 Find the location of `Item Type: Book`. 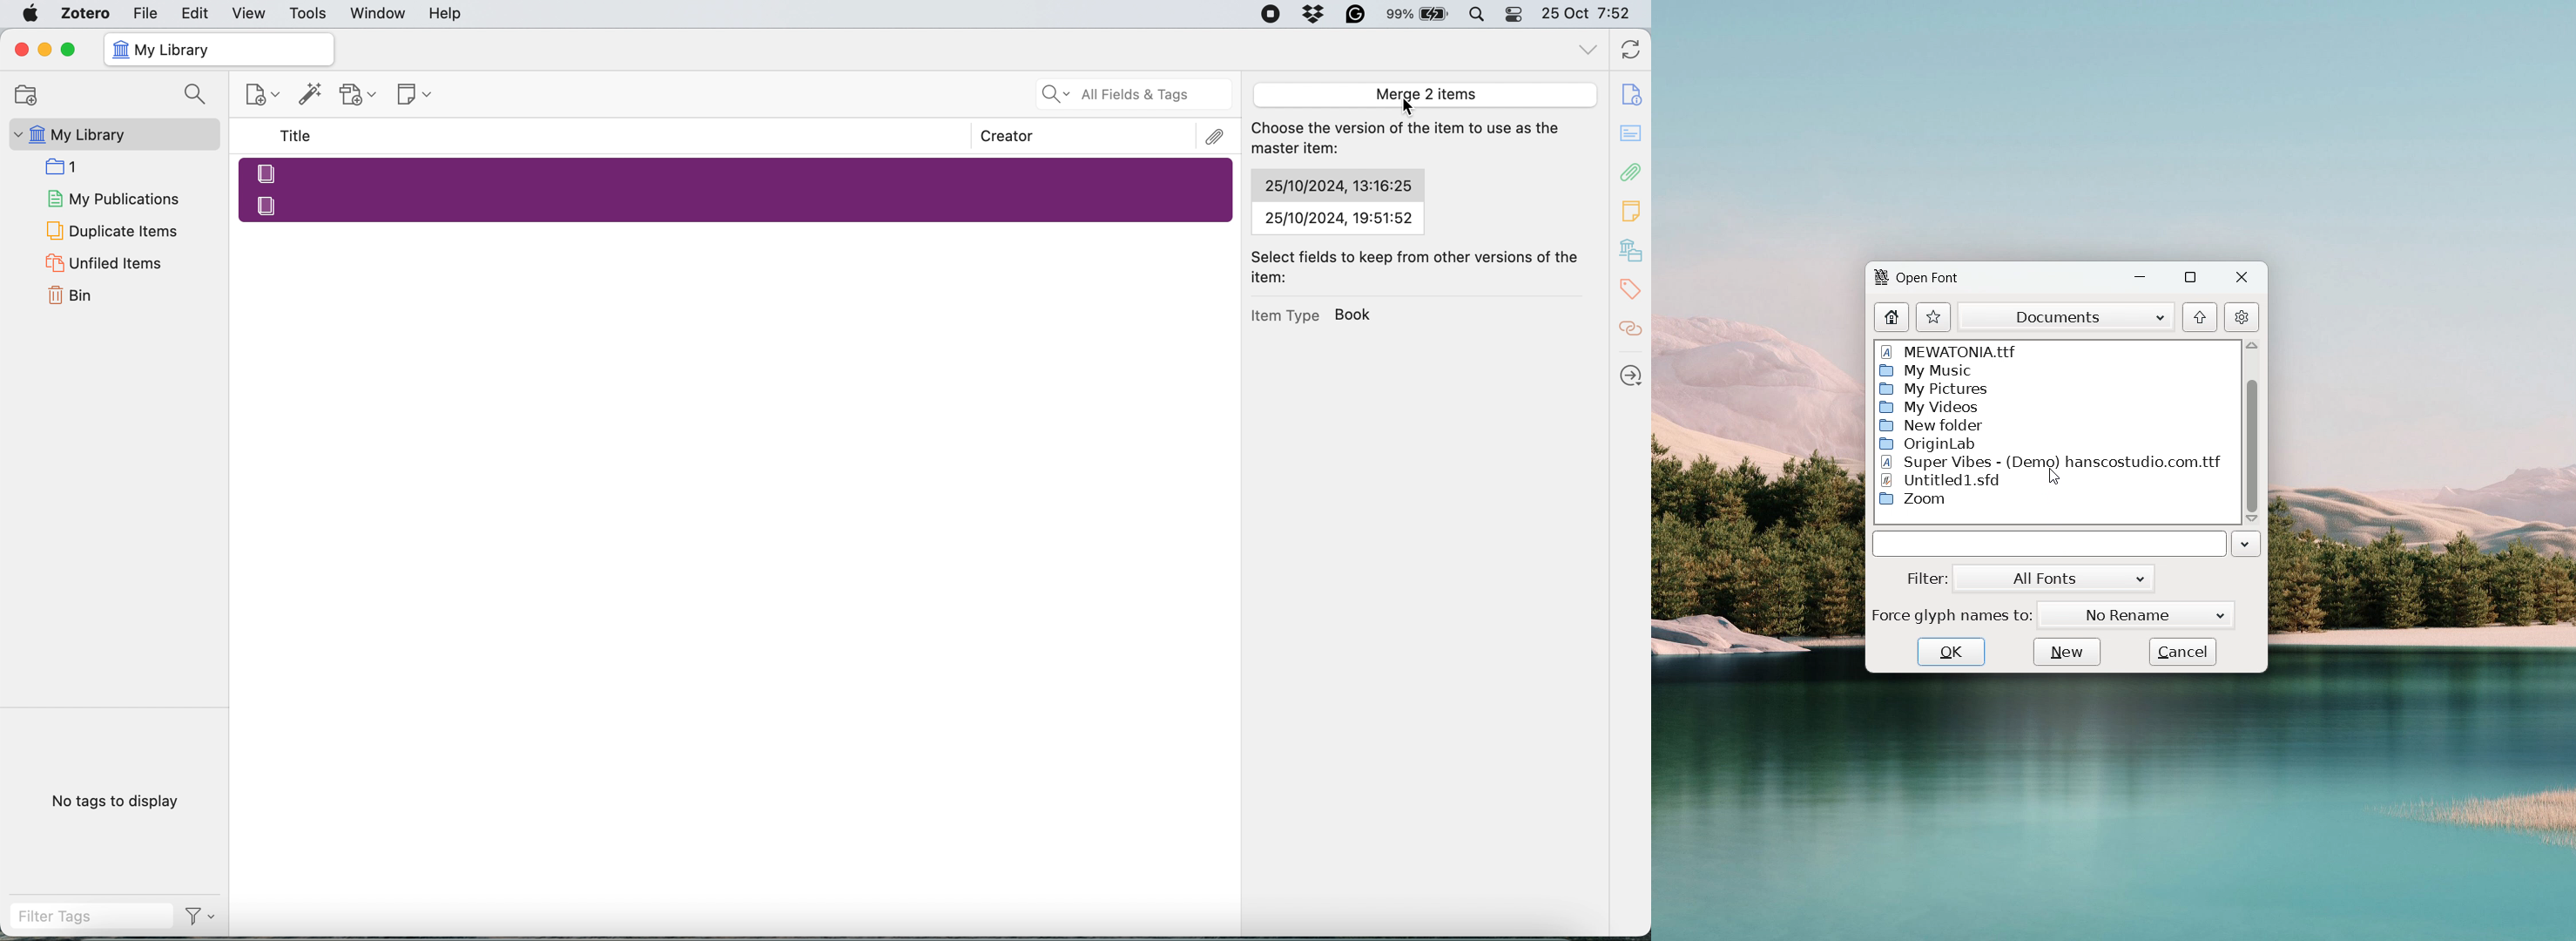

Item Type: Book is located at coordinates (1313, 314).